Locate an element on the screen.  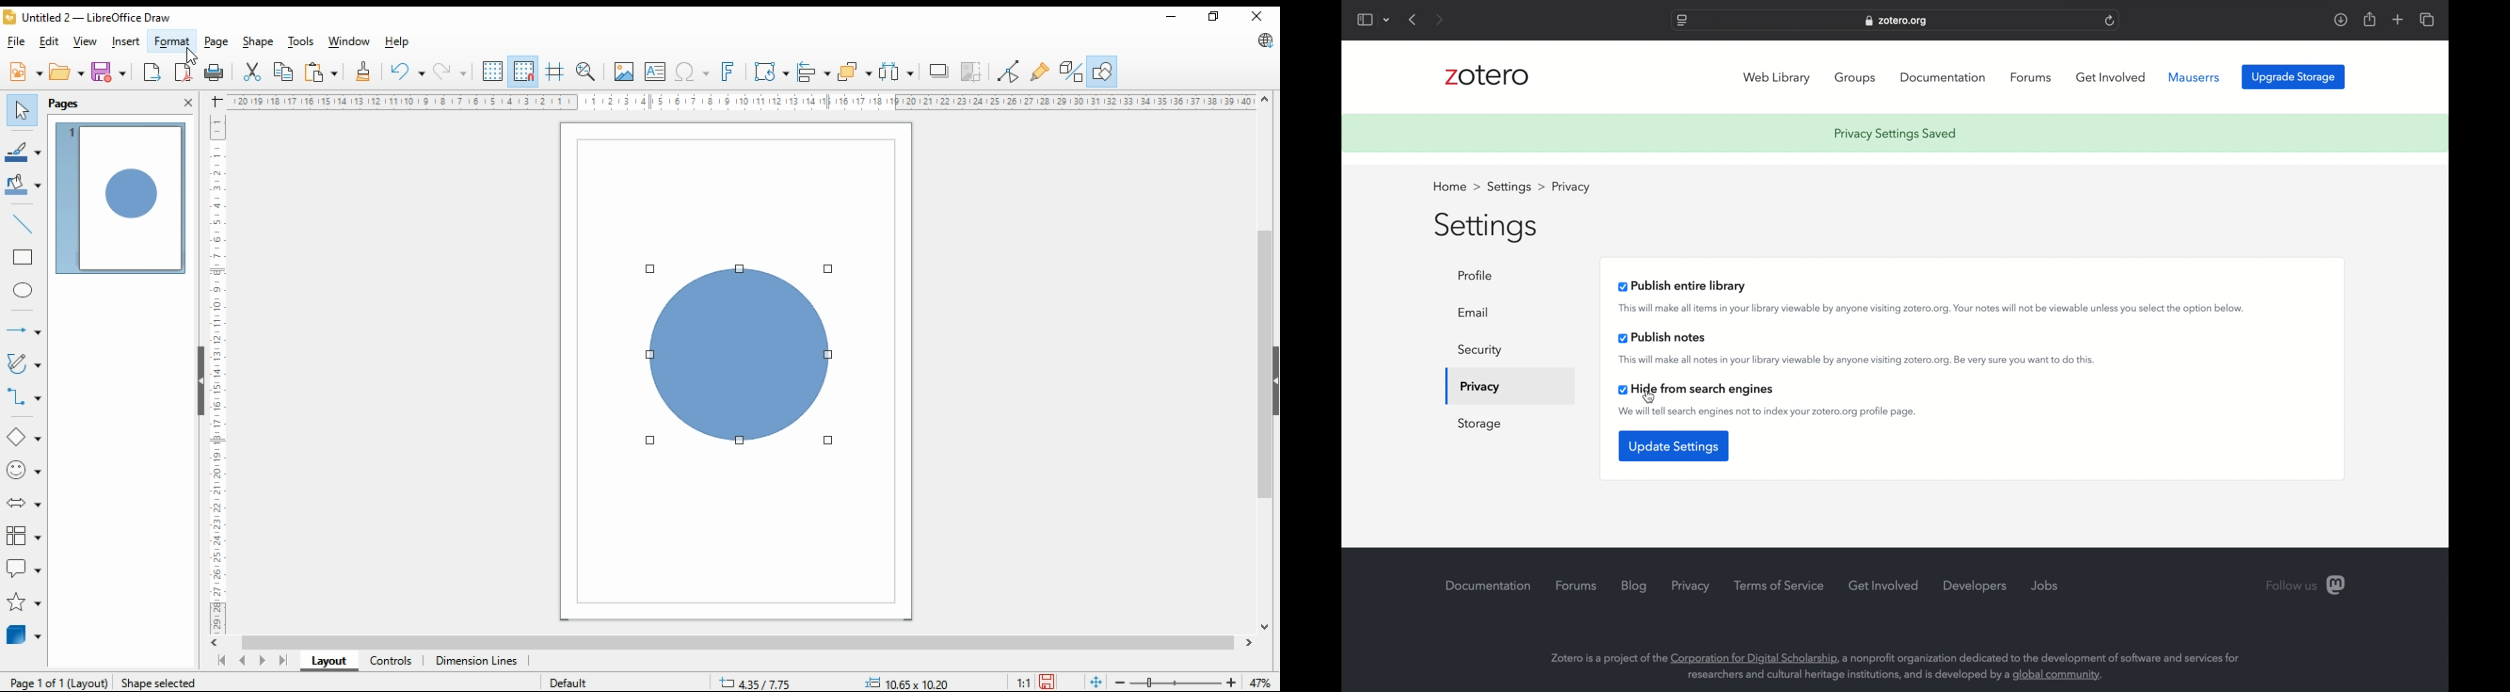
last page is located at coordinates (281, 660).